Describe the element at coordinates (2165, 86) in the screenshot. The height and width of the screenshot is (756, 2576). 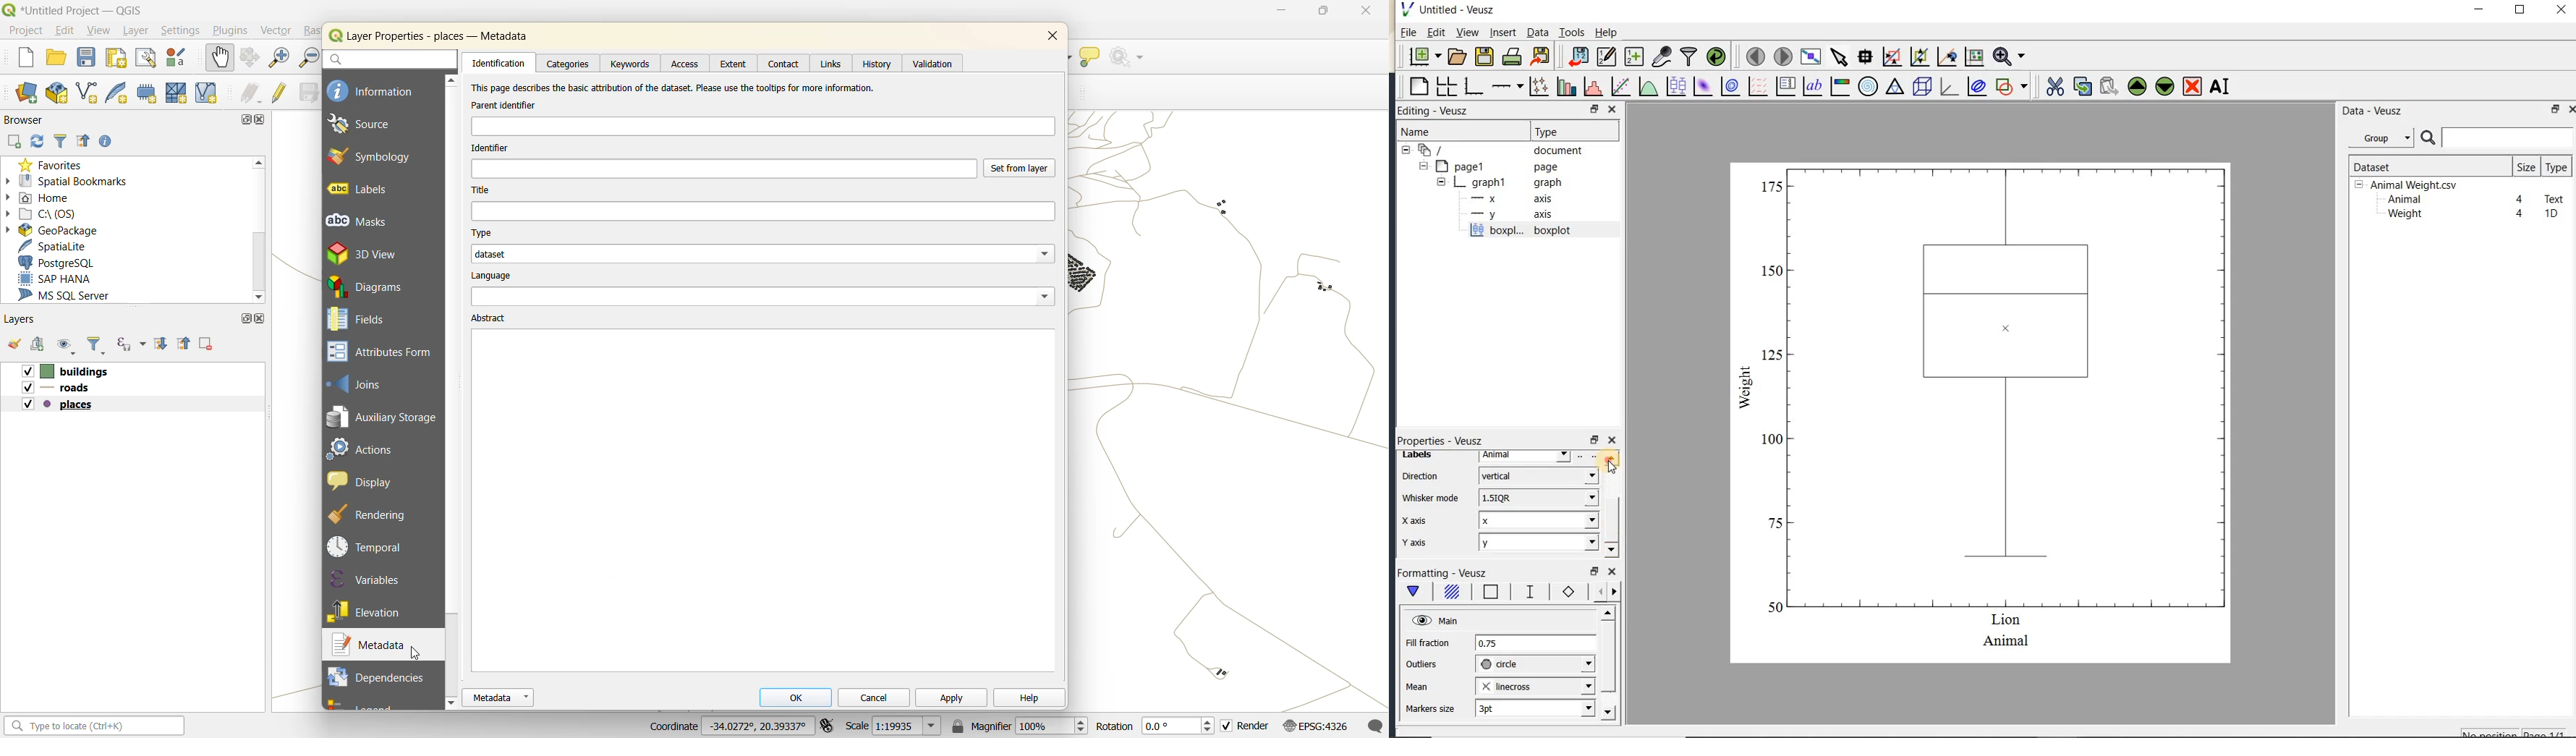
I see `move the selected widget down` at that location.